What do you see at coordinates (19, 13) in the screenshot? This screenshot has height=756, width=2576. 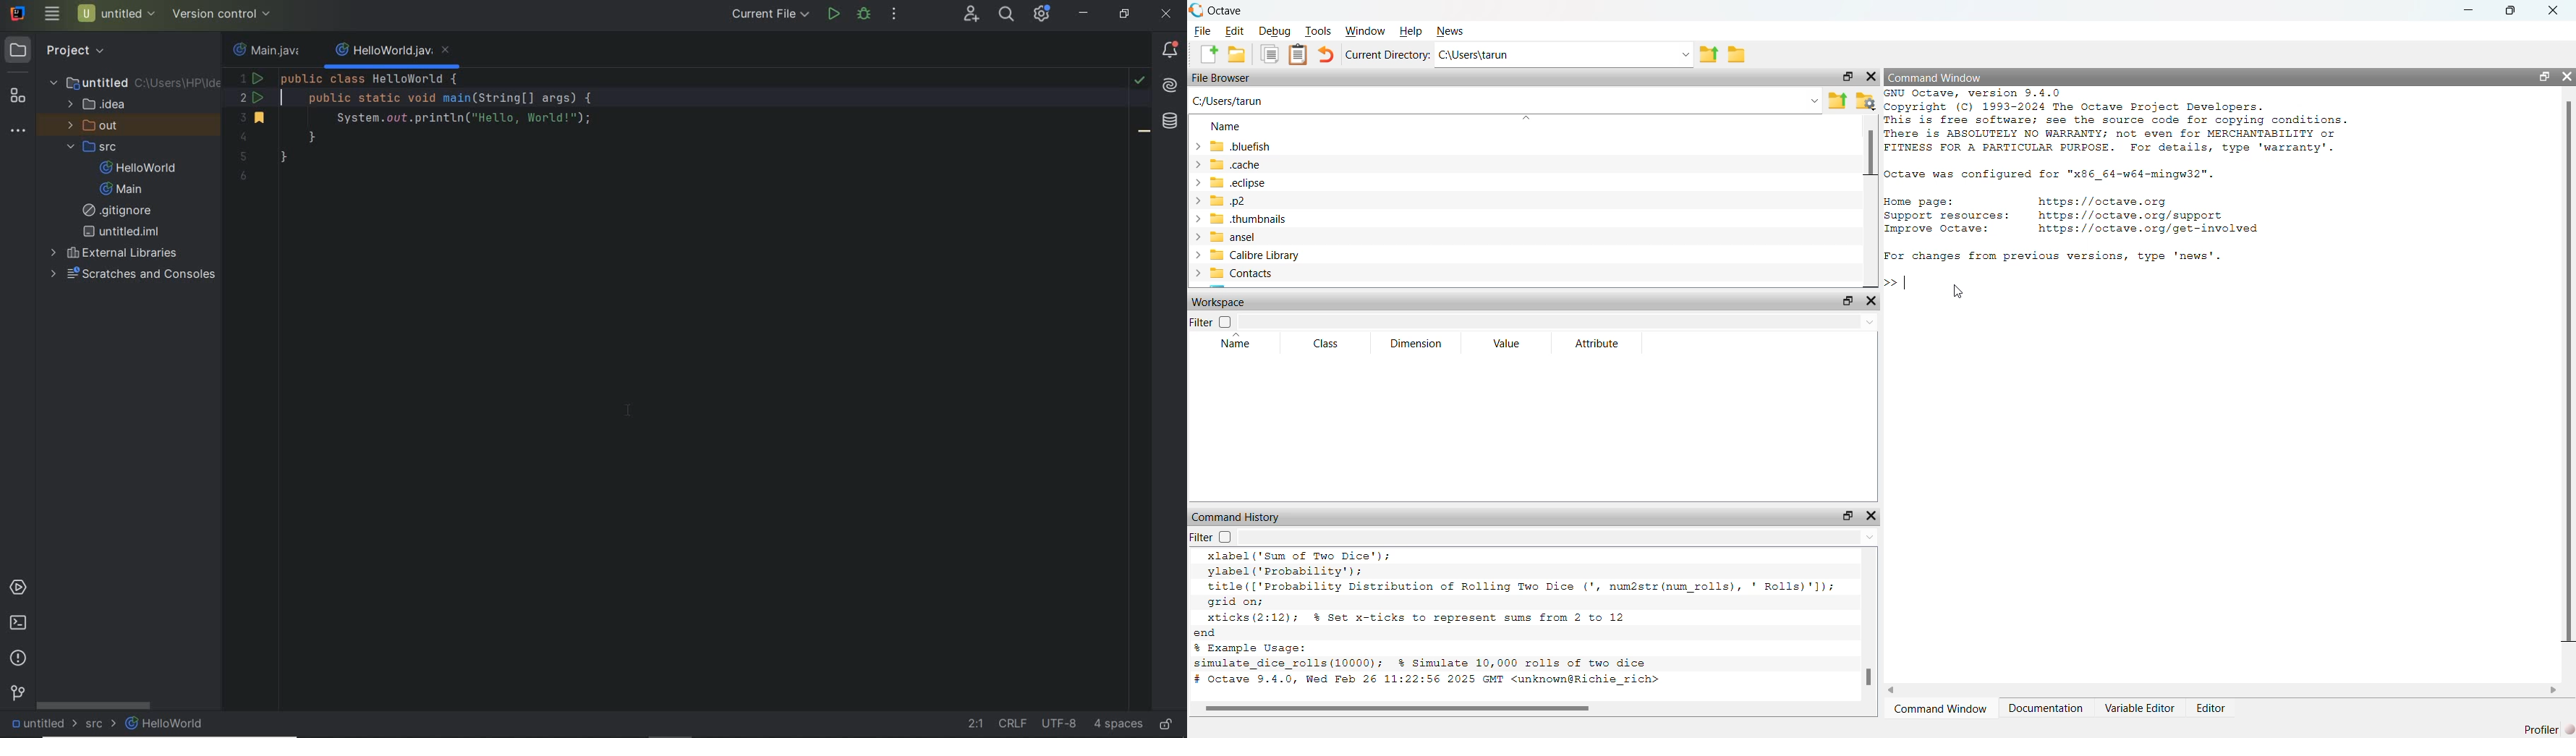 I see `system name` at bounding box center [19, 13].